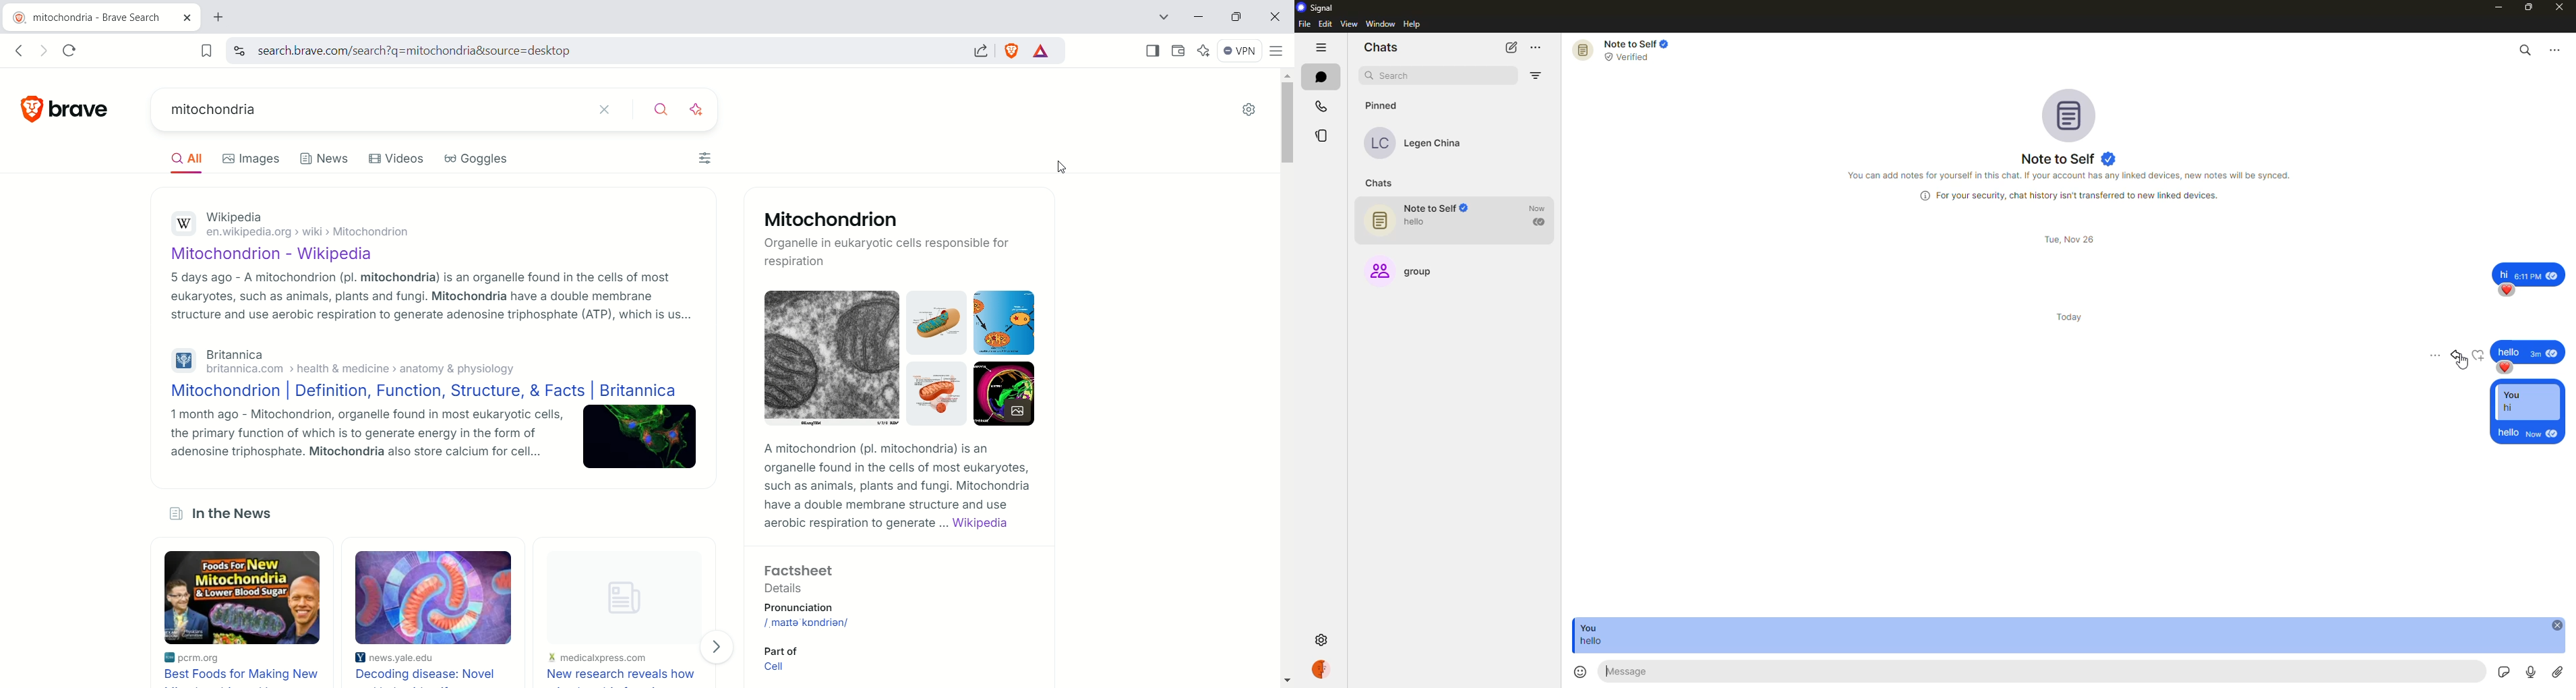 The width and height of the screenshot is (2576, 700). Describe the element at coordinates (707, 159) in the screenshot. I see `Filters` at that location.